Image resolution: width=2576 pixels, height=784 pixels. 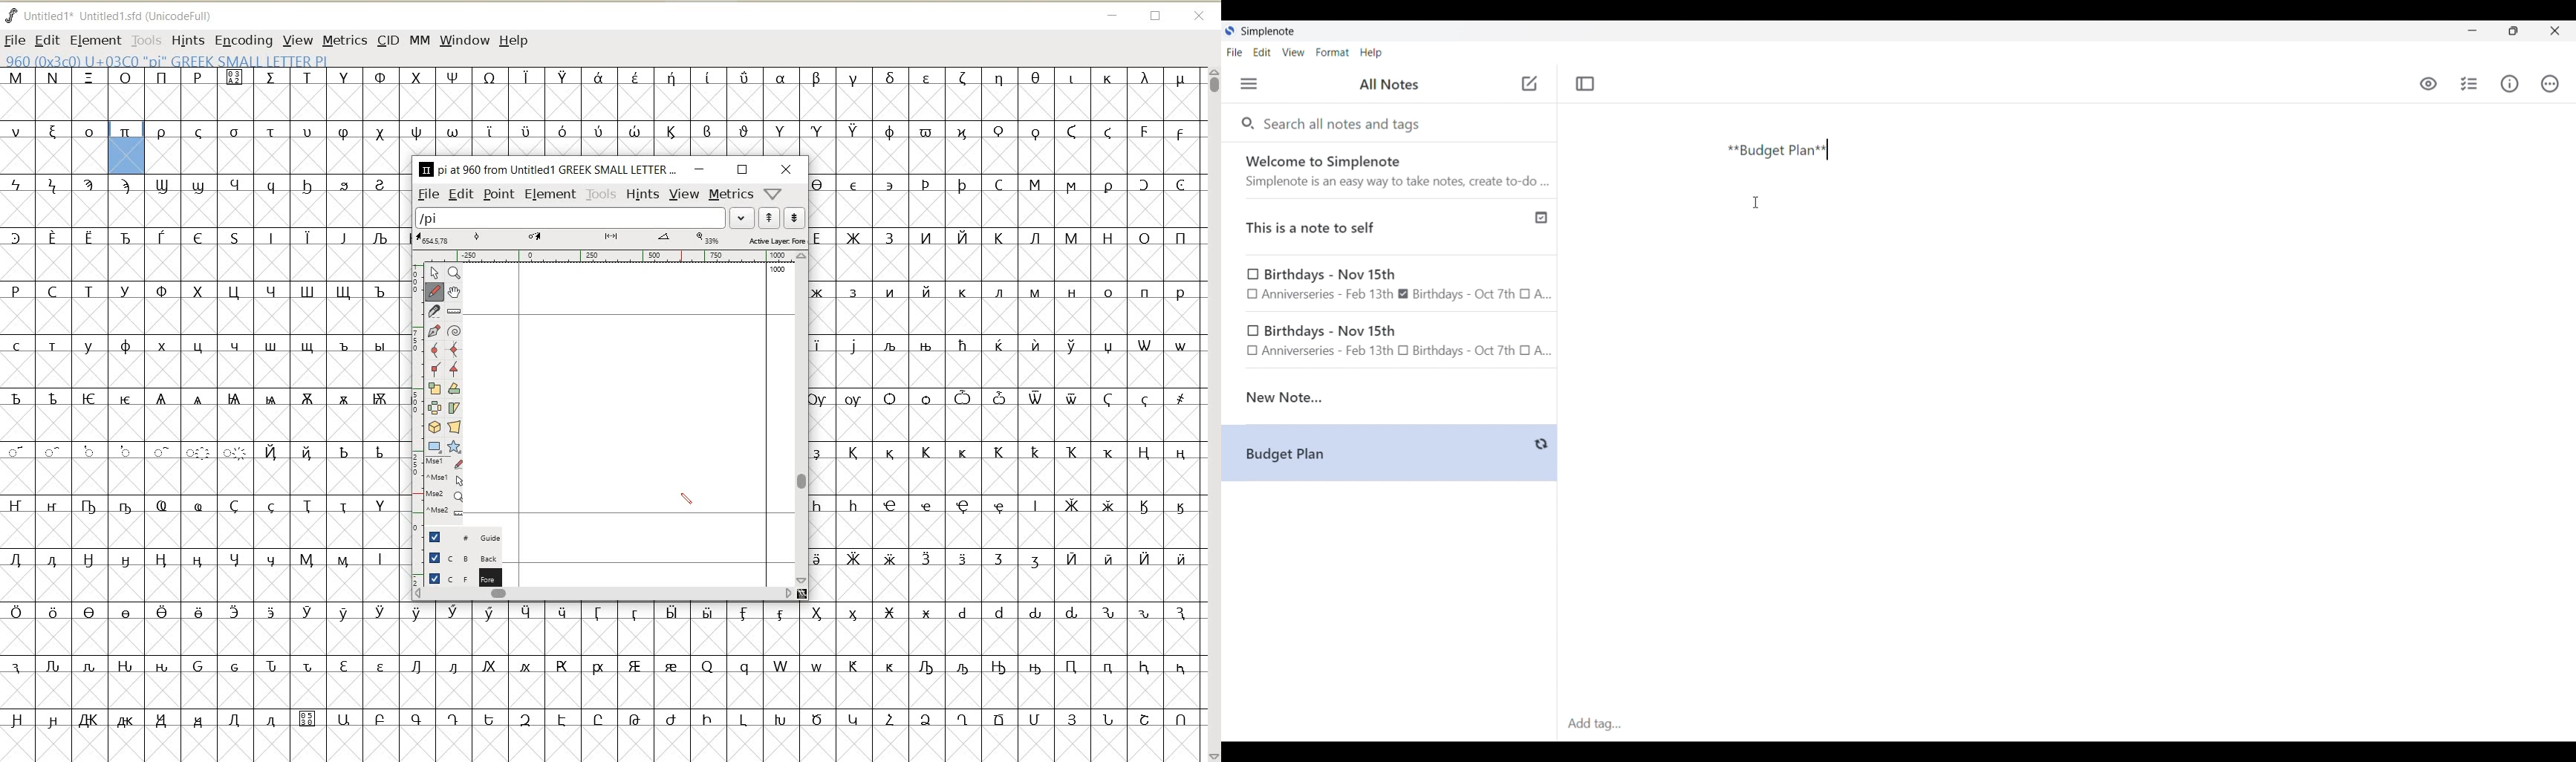 What do you see at coordinates (1235, 52) in the screenshot?
I see `File menu` at bounding box center [1235, 52].